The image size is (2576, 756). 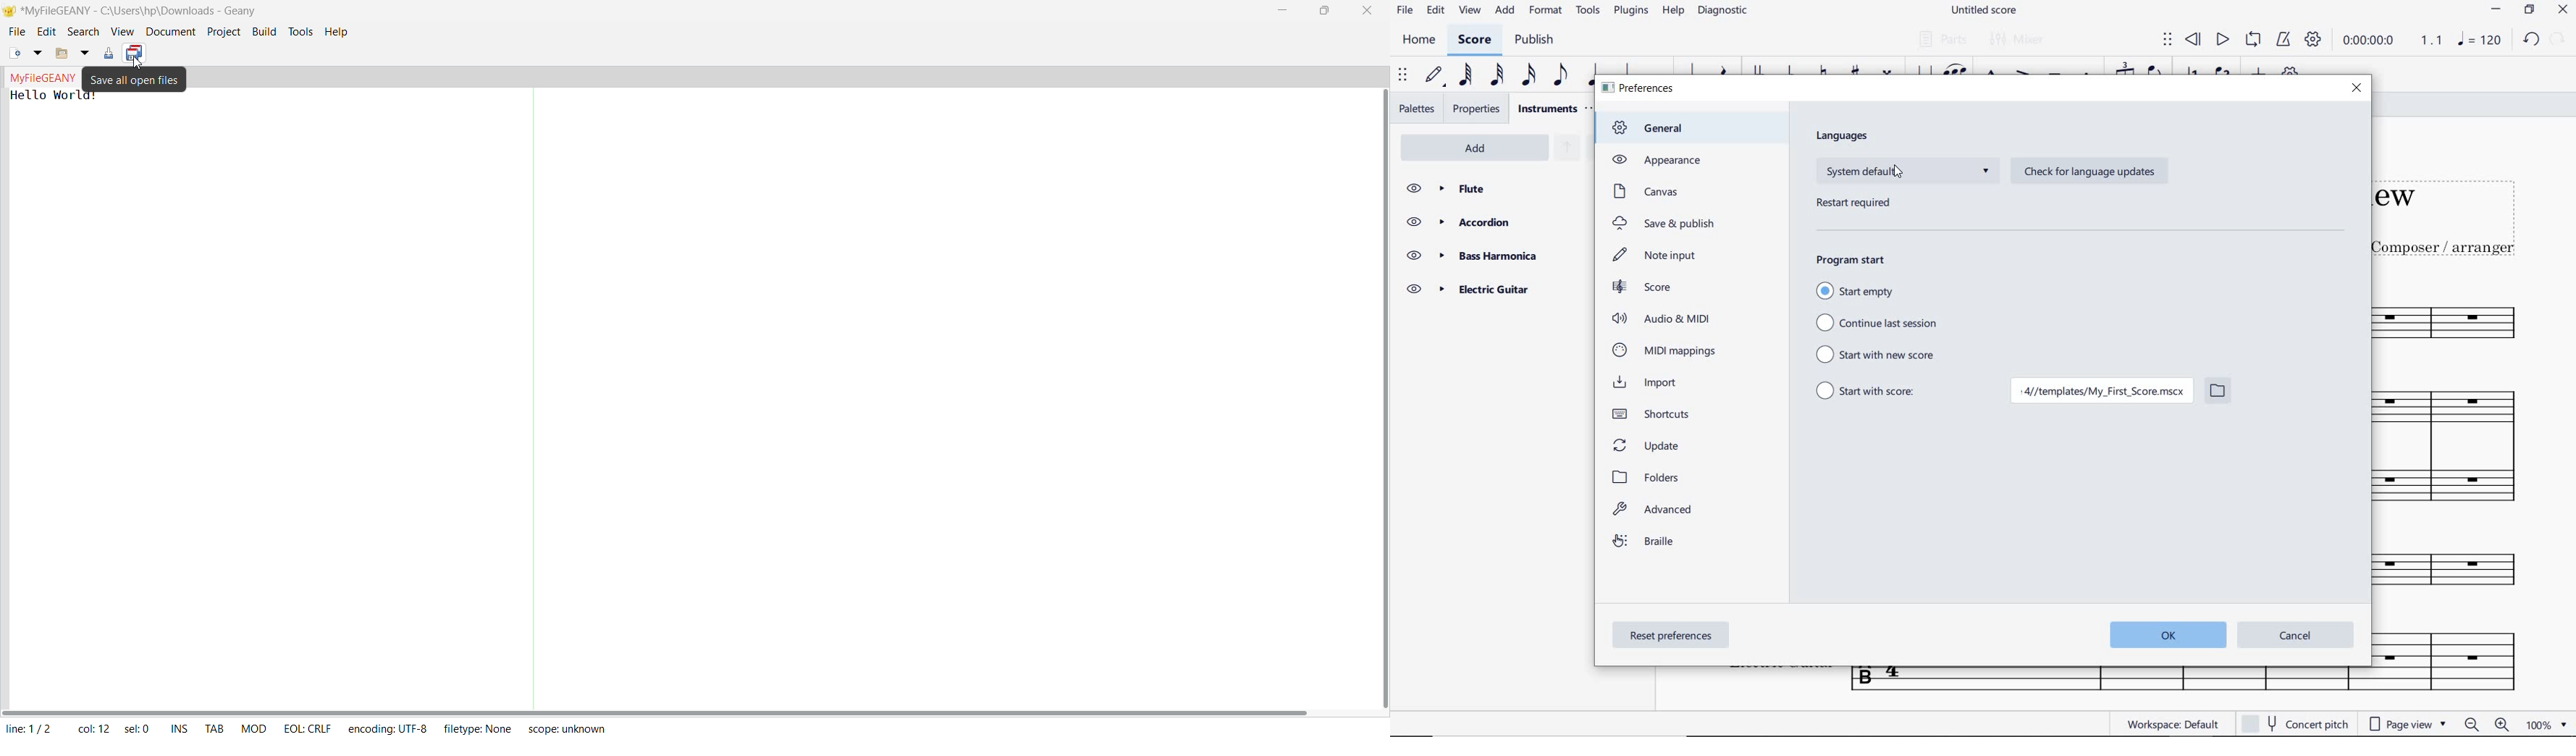 I want to click on instruments, so click(x=1547, y=108).